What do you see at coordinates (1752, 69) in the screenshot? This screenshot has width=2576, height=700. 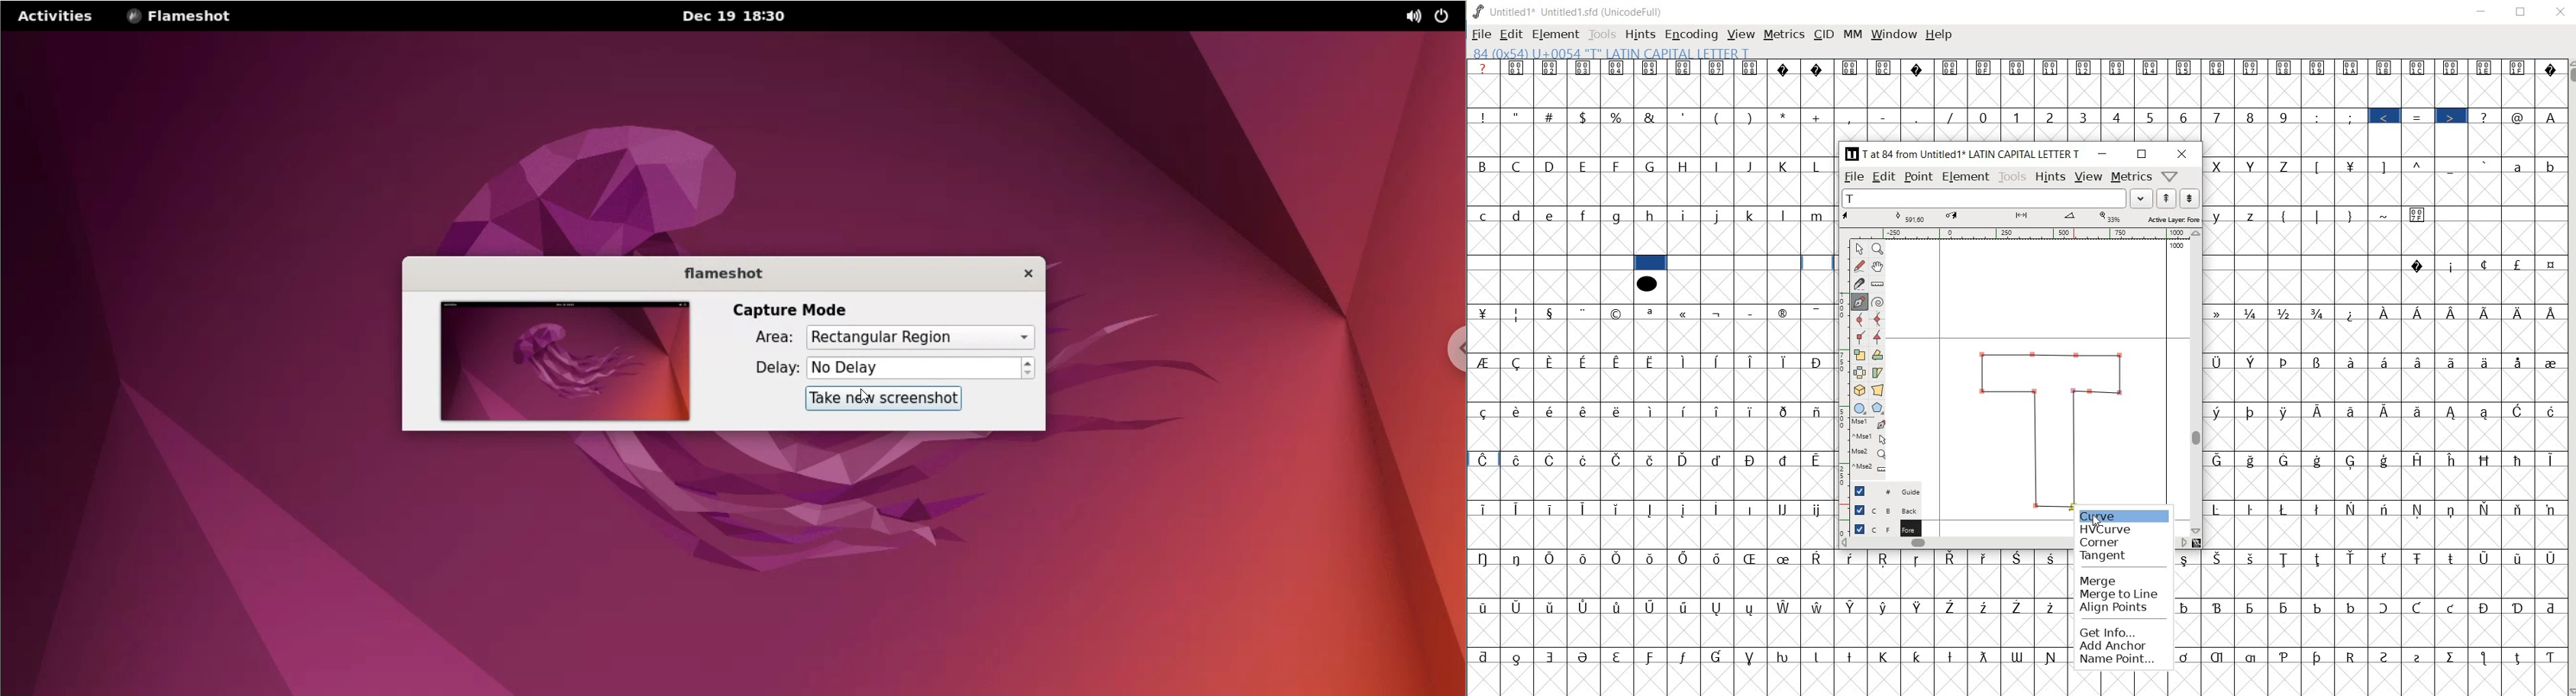 I see `Symbol` at bounding box center [1752, 69].